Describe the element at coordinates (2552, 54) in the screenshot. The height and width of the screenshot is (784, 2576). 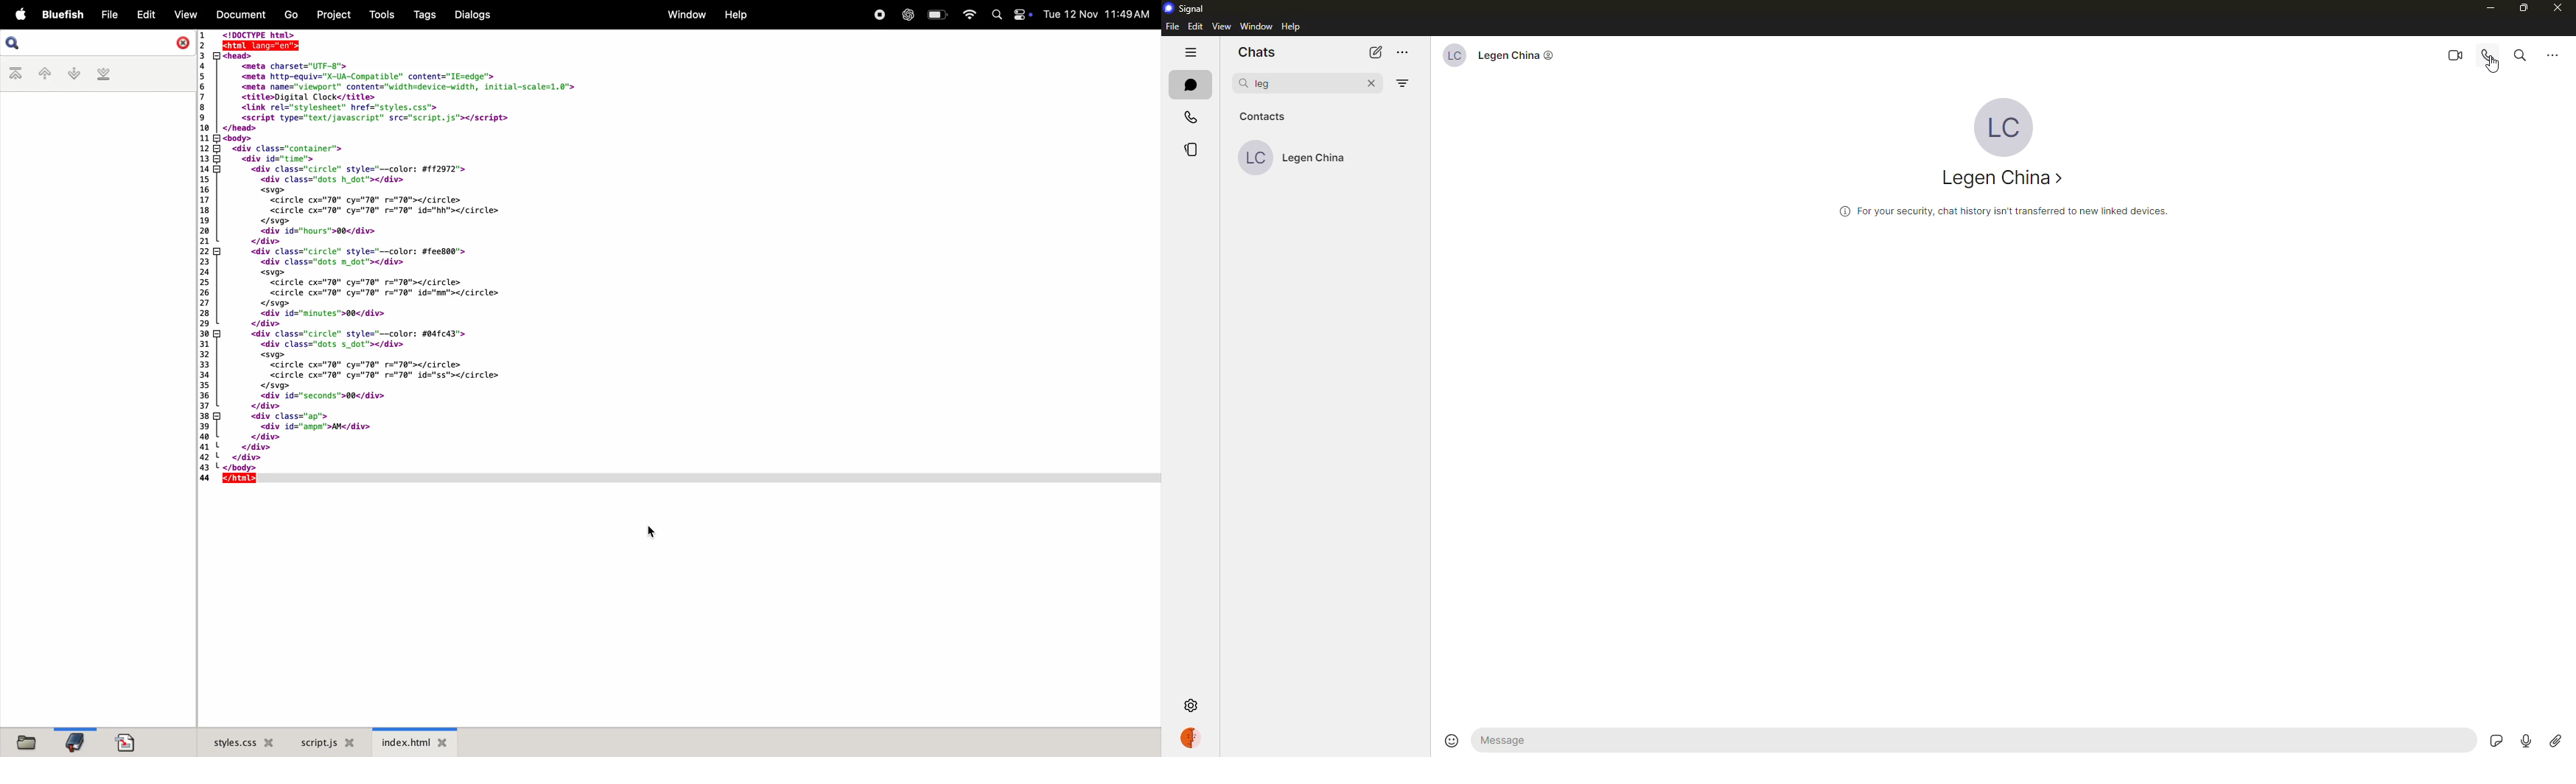
I see `more` at that location.